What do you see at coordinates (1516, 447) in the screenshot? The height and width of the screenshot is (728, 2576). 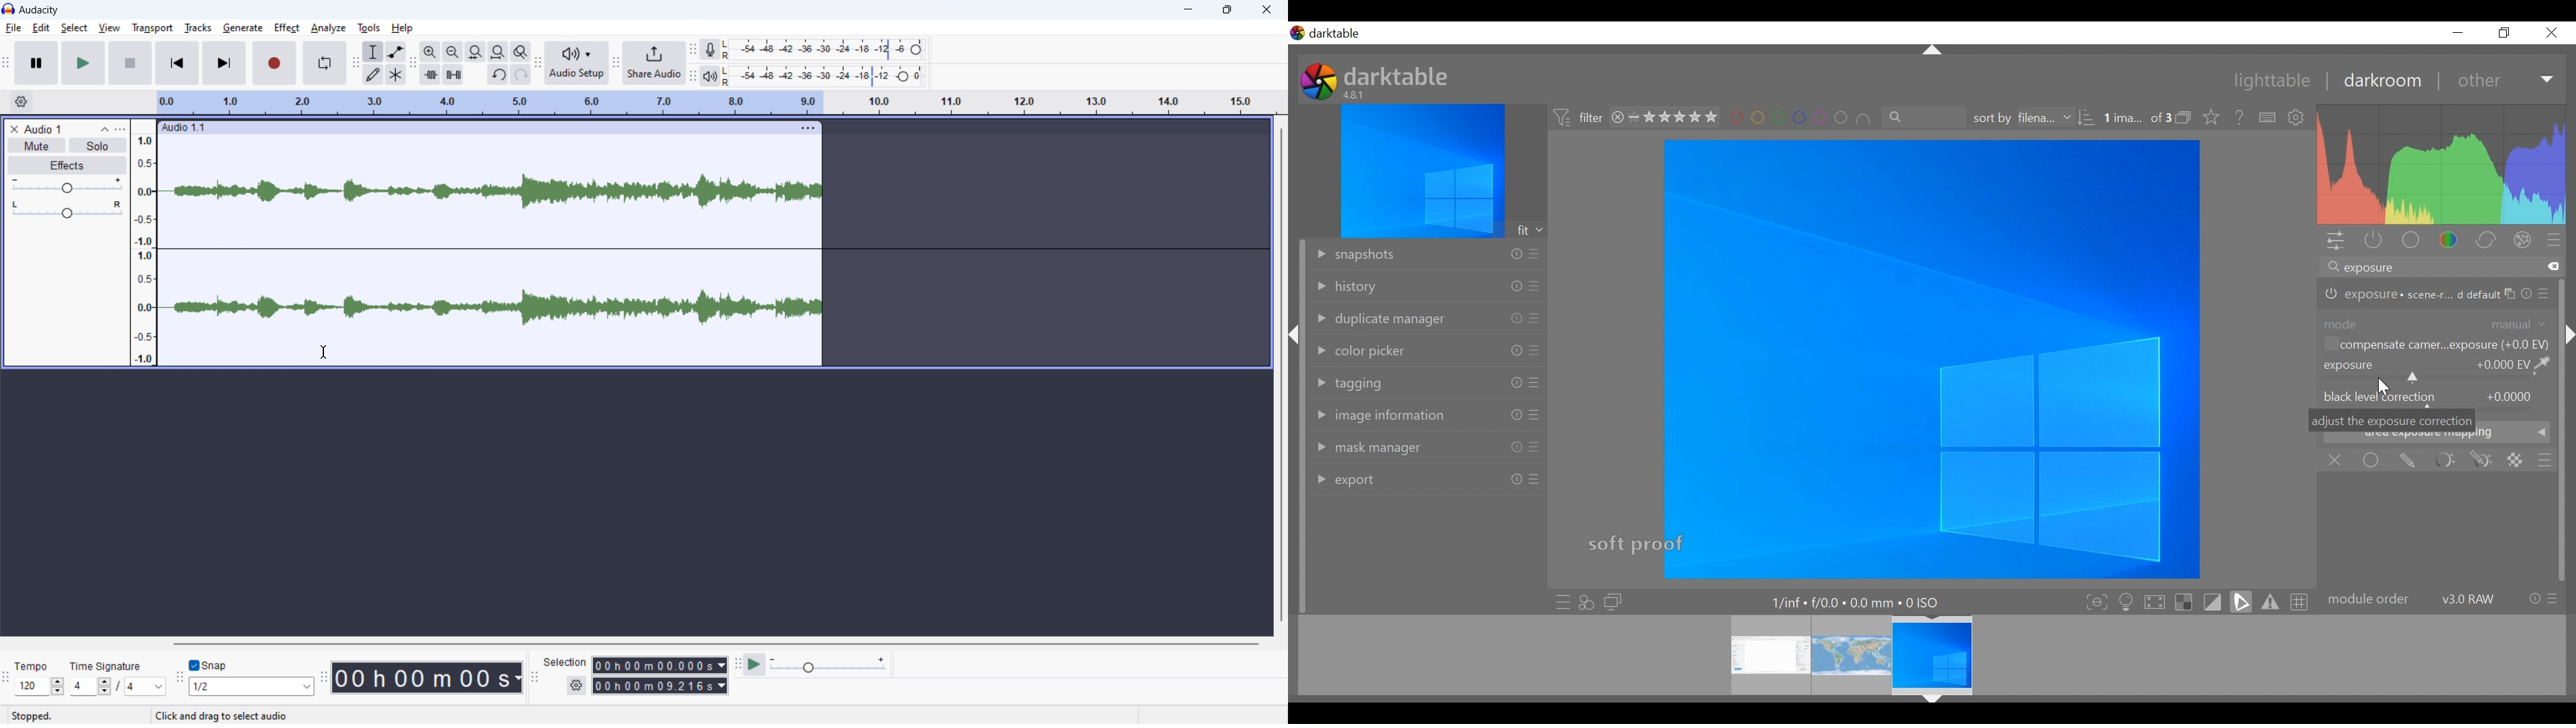 I see `info` at bounding box center [1516, 447].